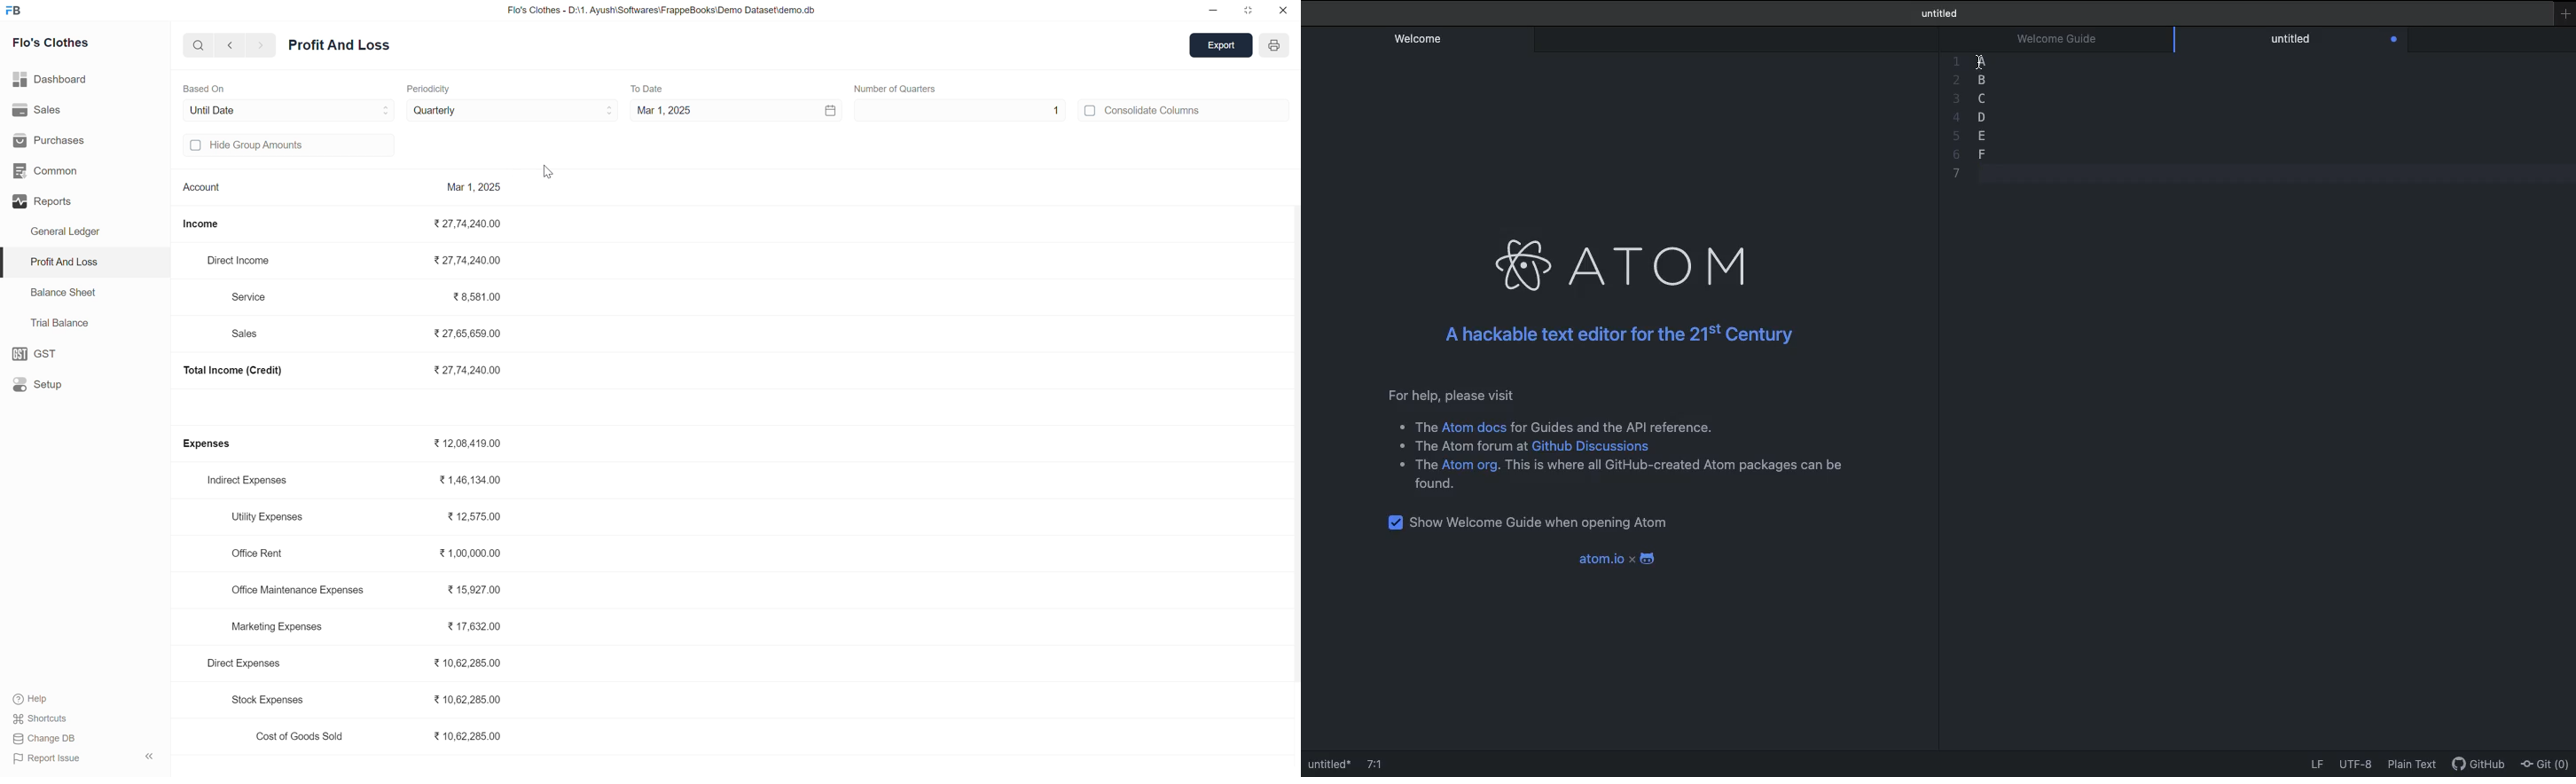 The image size is (2576, 784). What do you see at coordinates (54, 324) in the screenshot?
I see `Trial Balance` at bounding box center [54, 324].